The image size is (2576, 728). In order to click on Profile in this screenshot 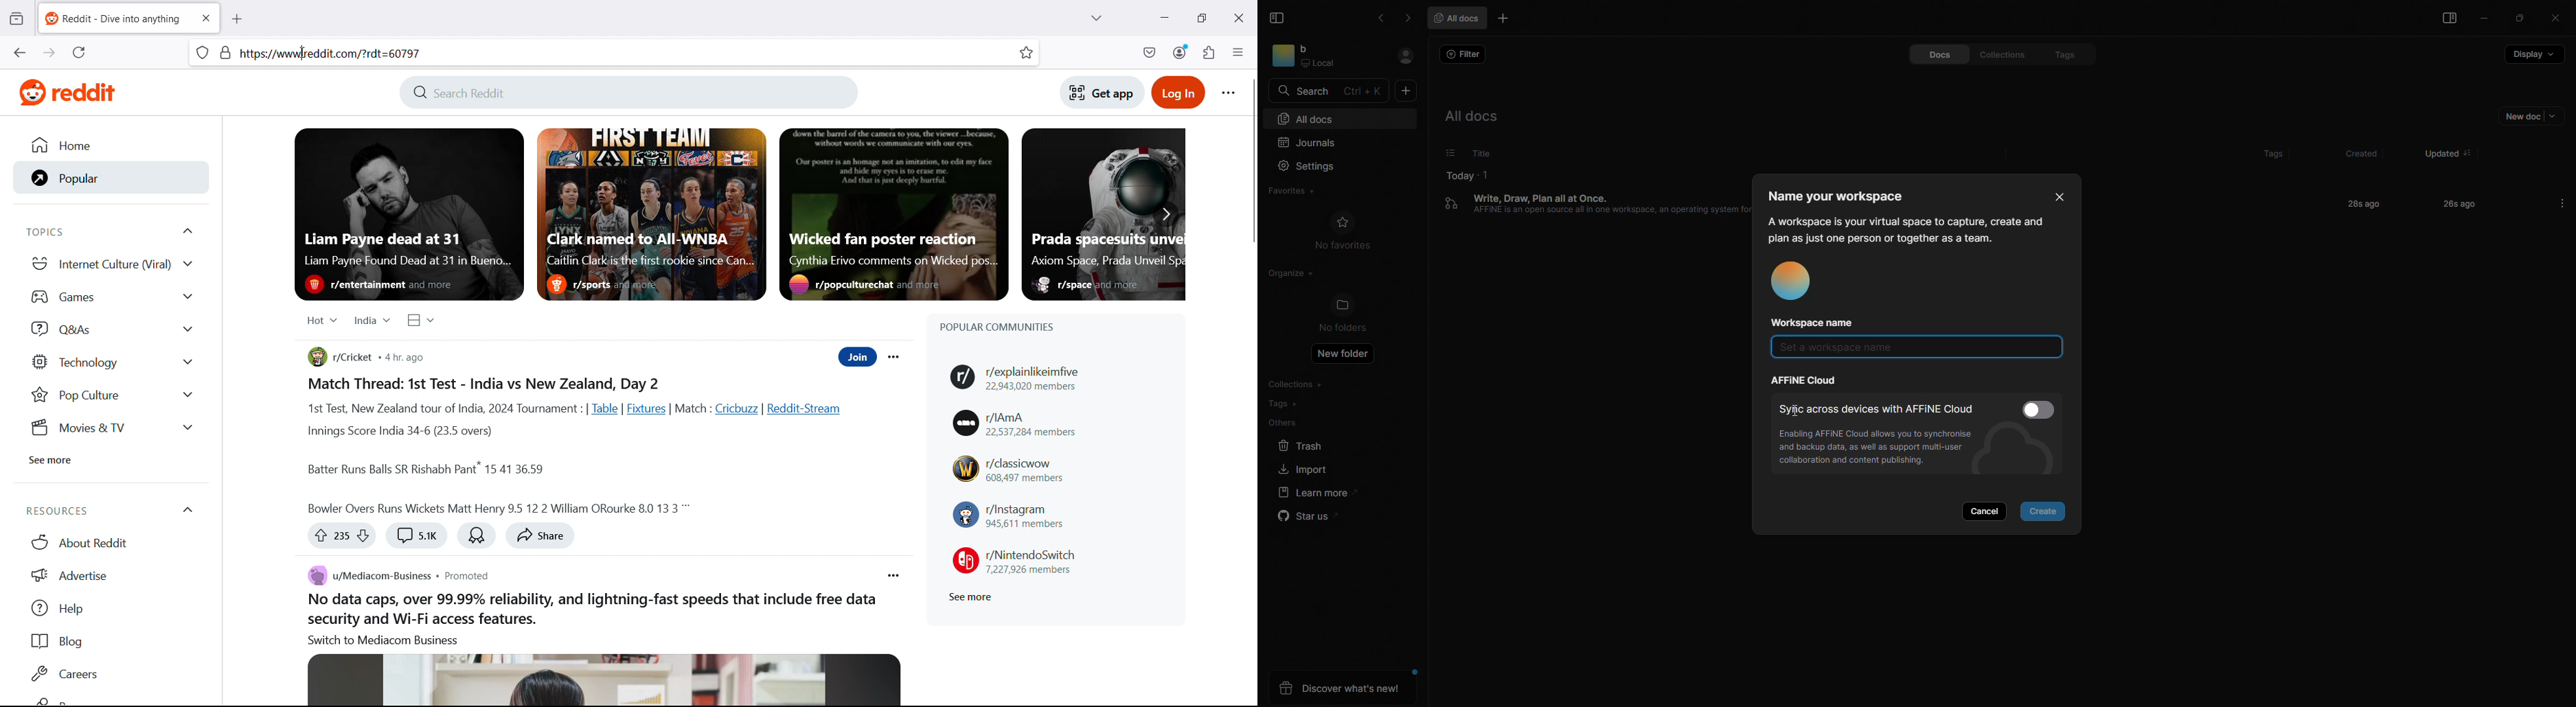, I will do `click(1405, 56)`.